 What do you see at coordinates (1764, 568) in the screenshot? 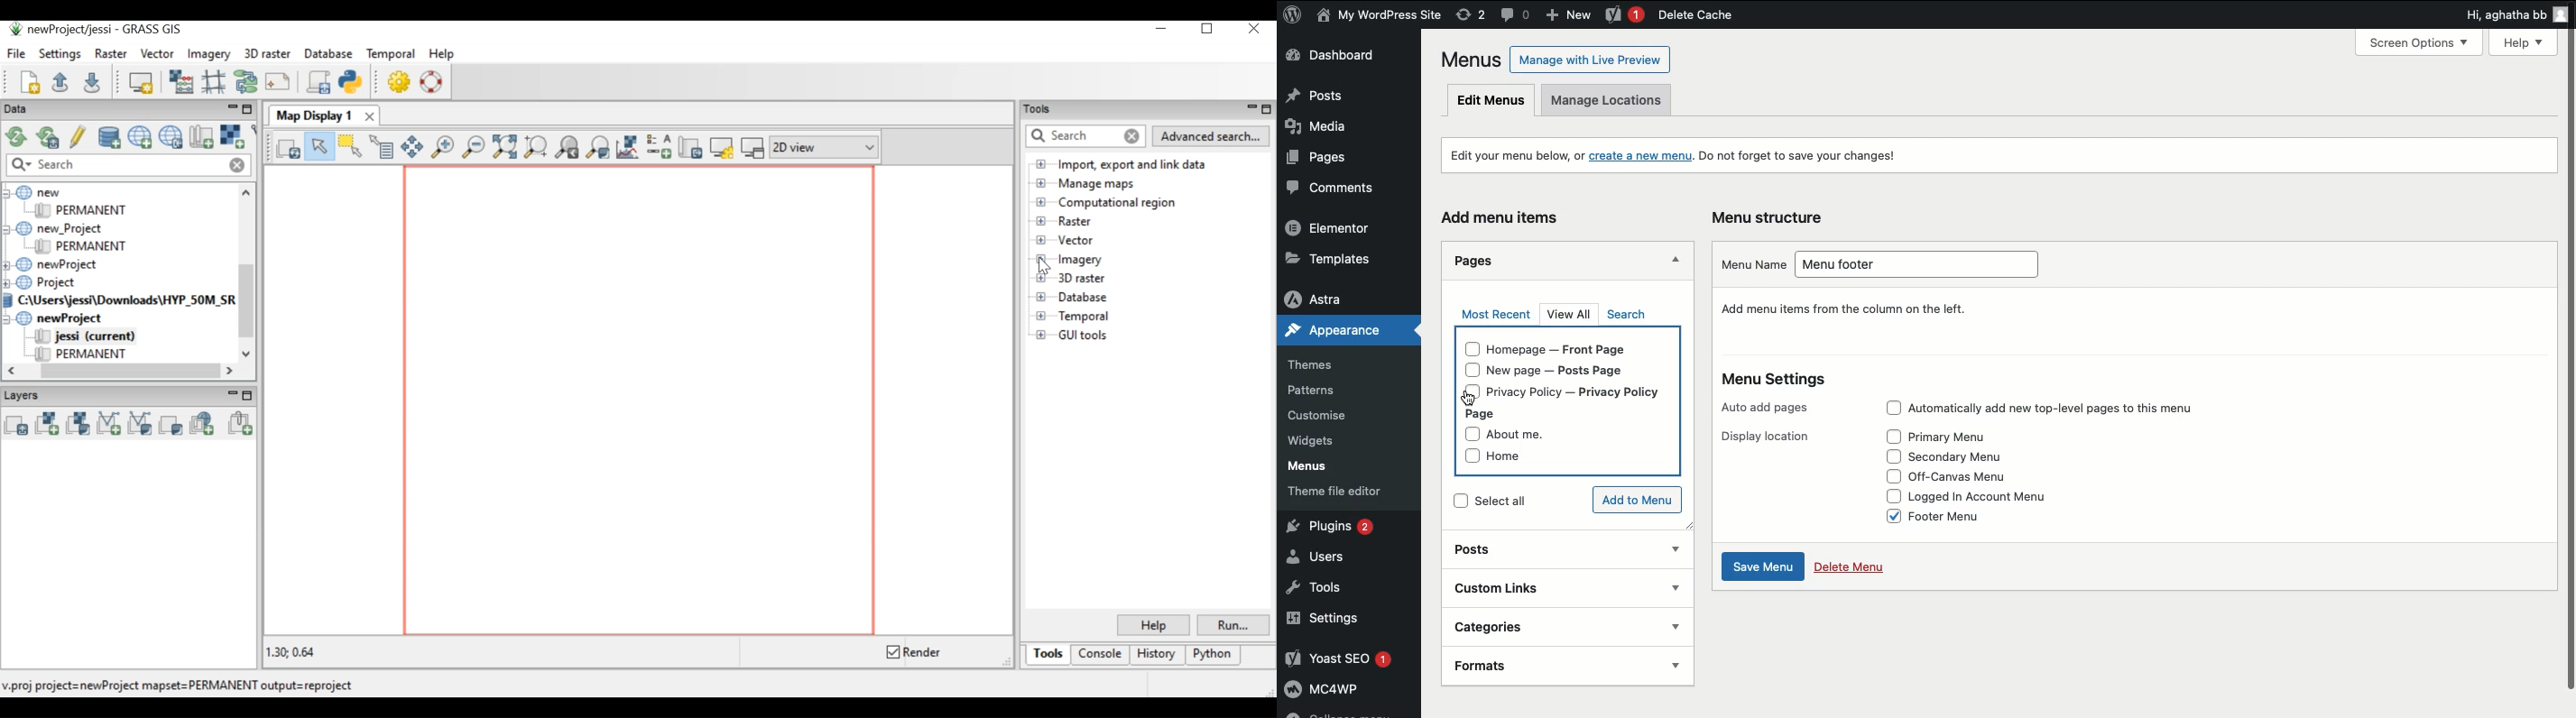
I see `Save menu` at bounding box center [1764, 568].